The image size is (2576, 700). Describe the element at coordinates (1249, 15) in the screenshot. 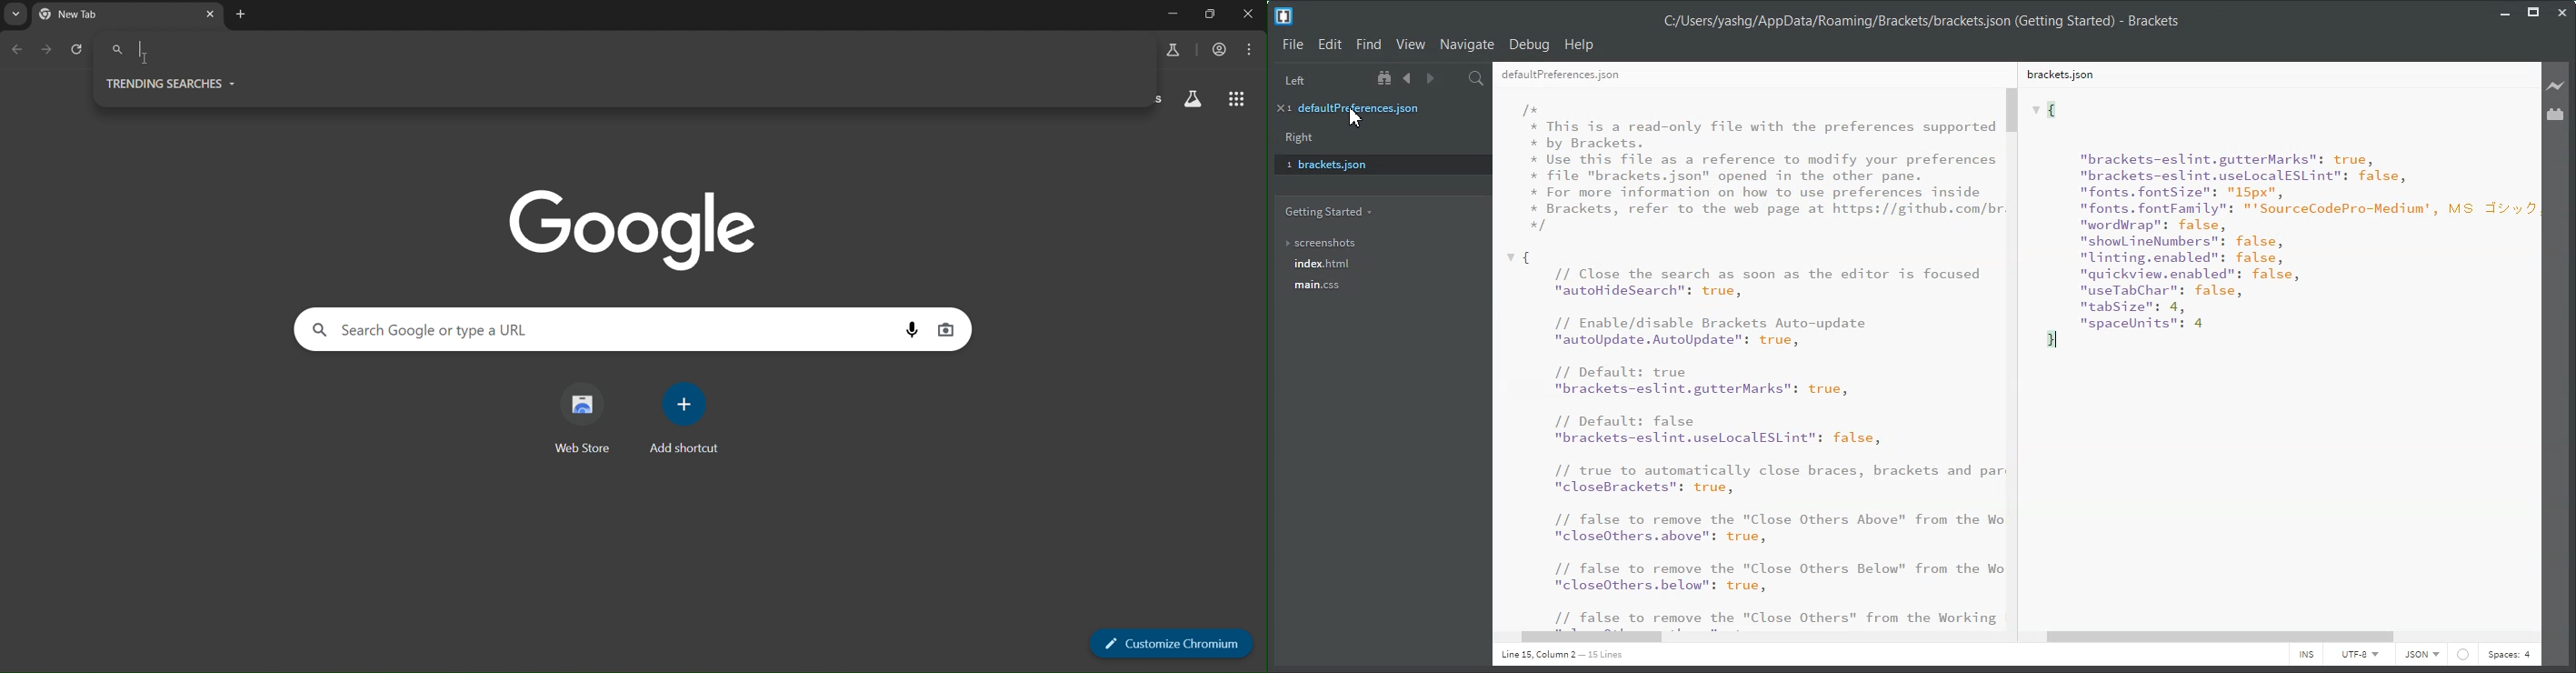

I see `close` at that location.